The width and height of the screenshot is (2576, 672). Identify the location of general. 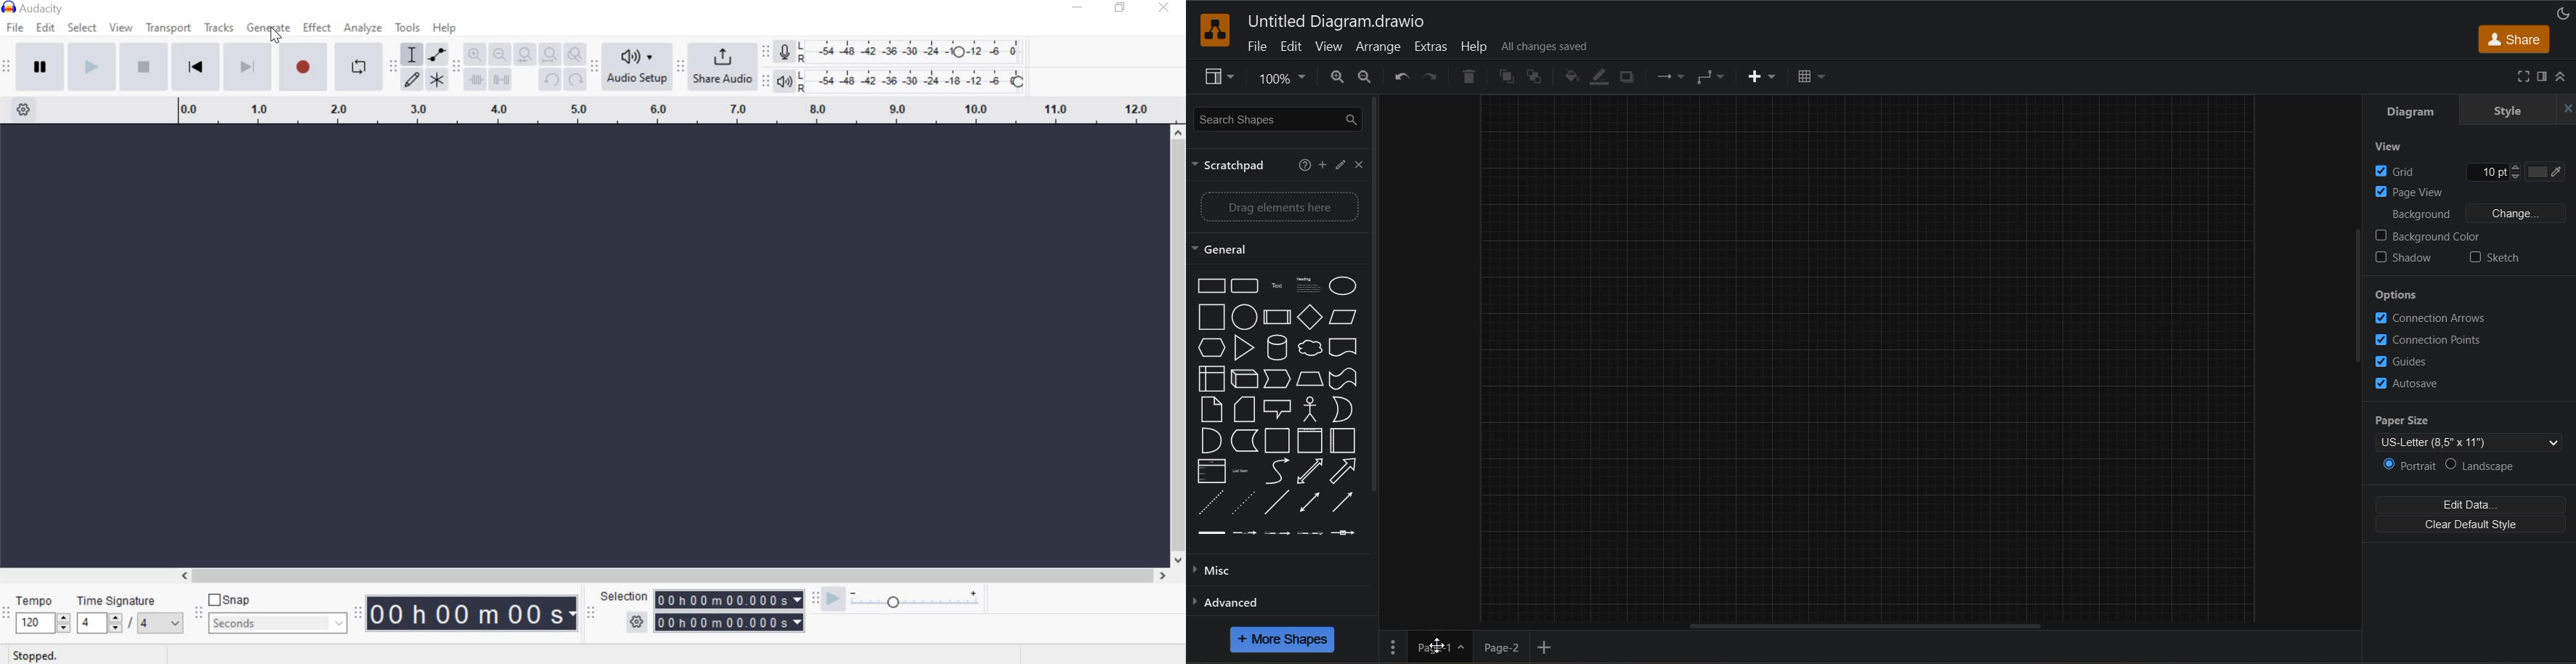
(1230, 248).